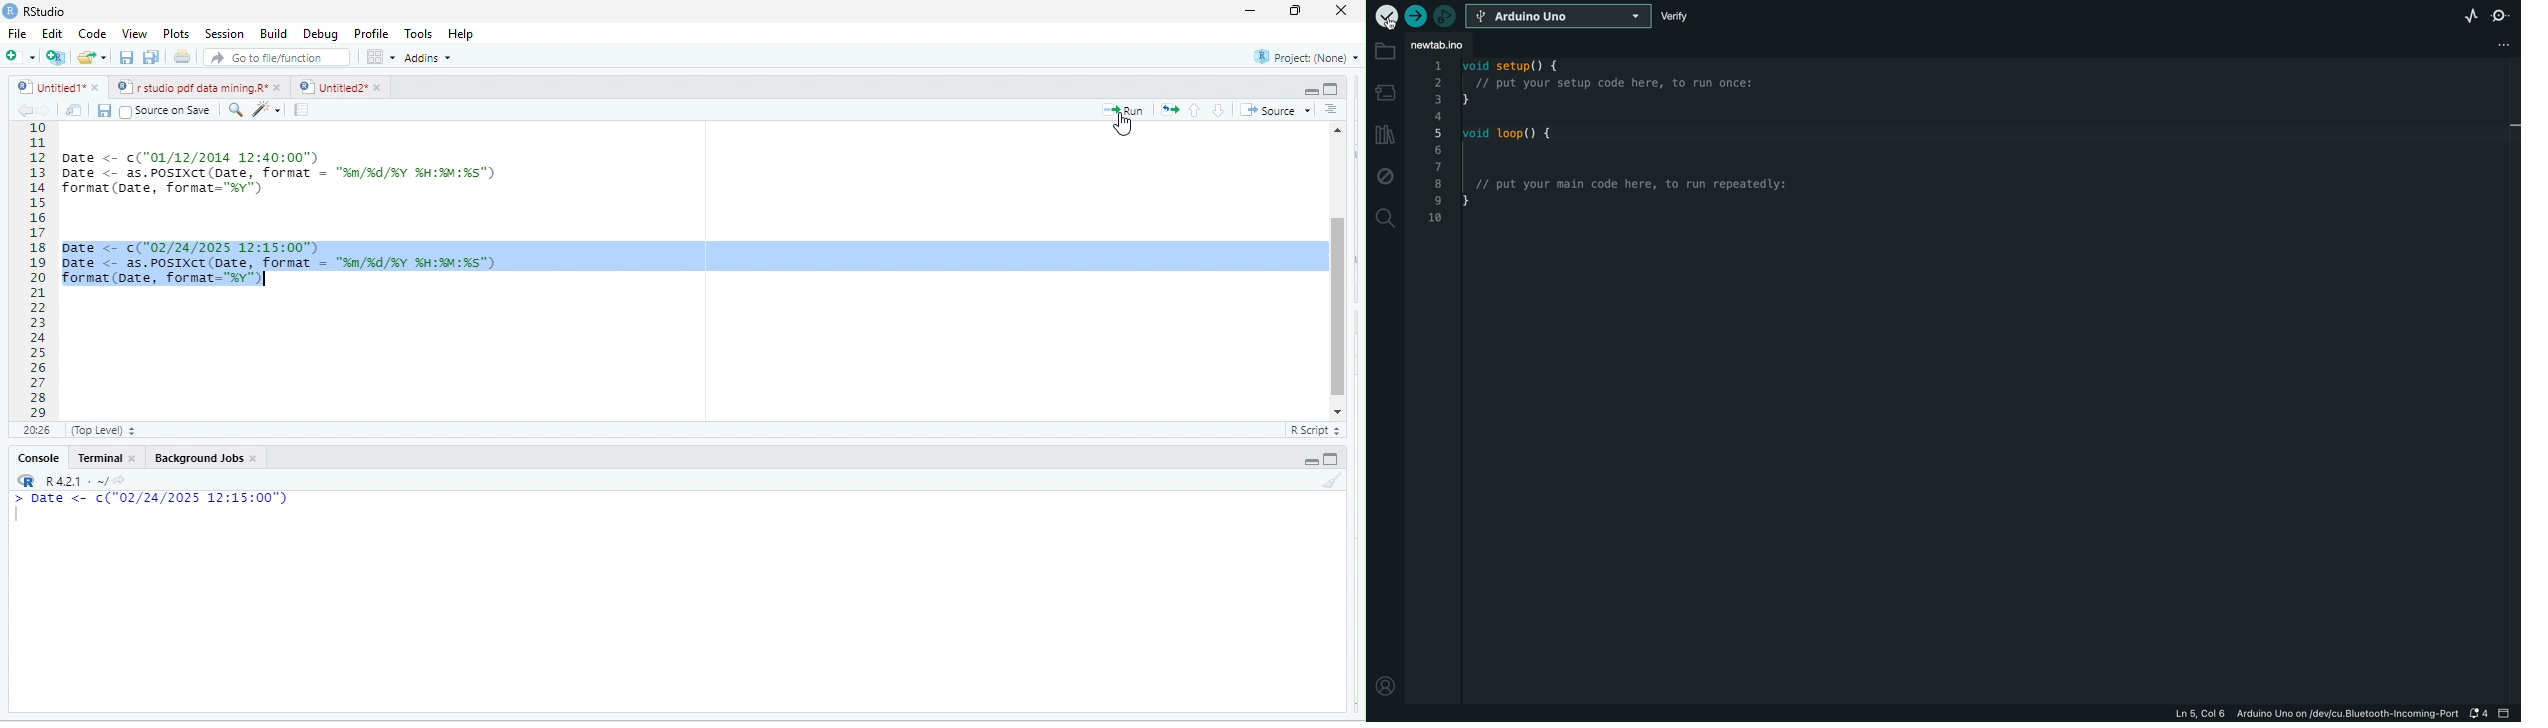 This screenshot has height=728, width=2548. I want to click on go to previous section/chunk, so click(1197, 109).